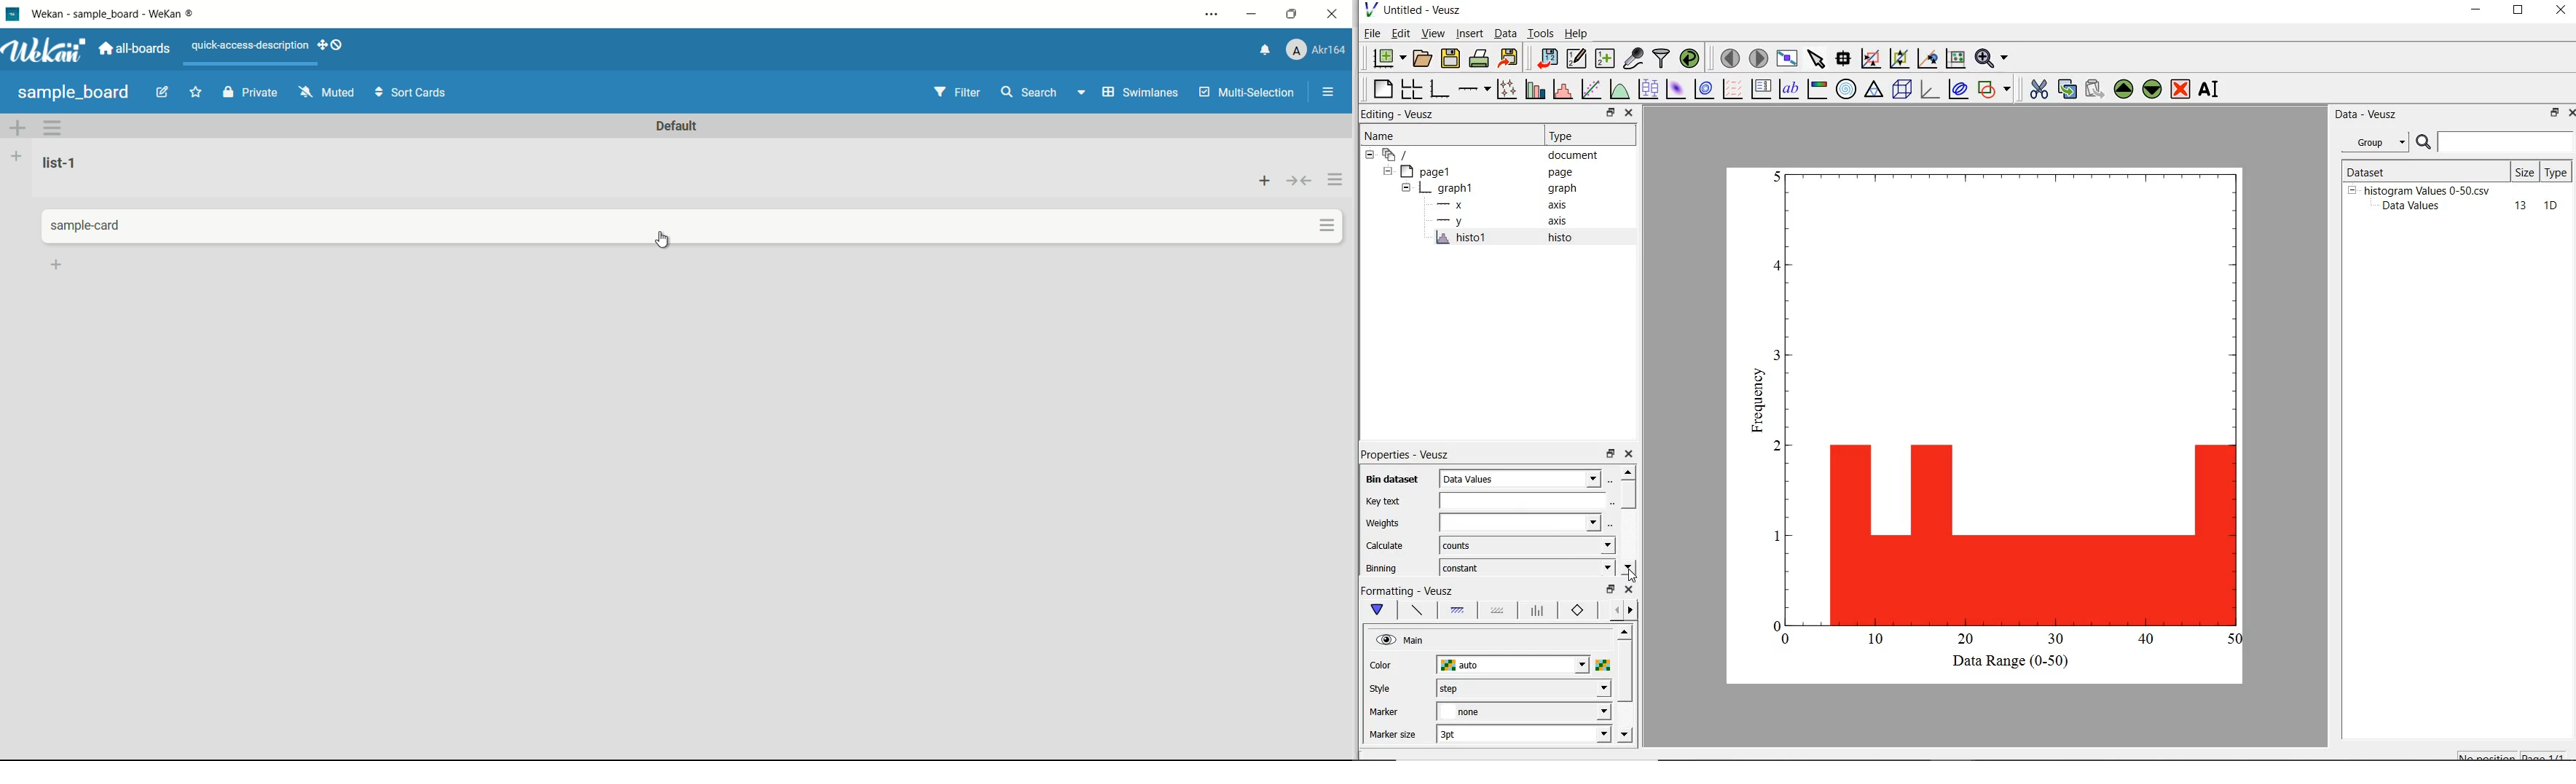  Describe the element at coordinates (2424, 143) in the screenshot. I see `search` at that location.